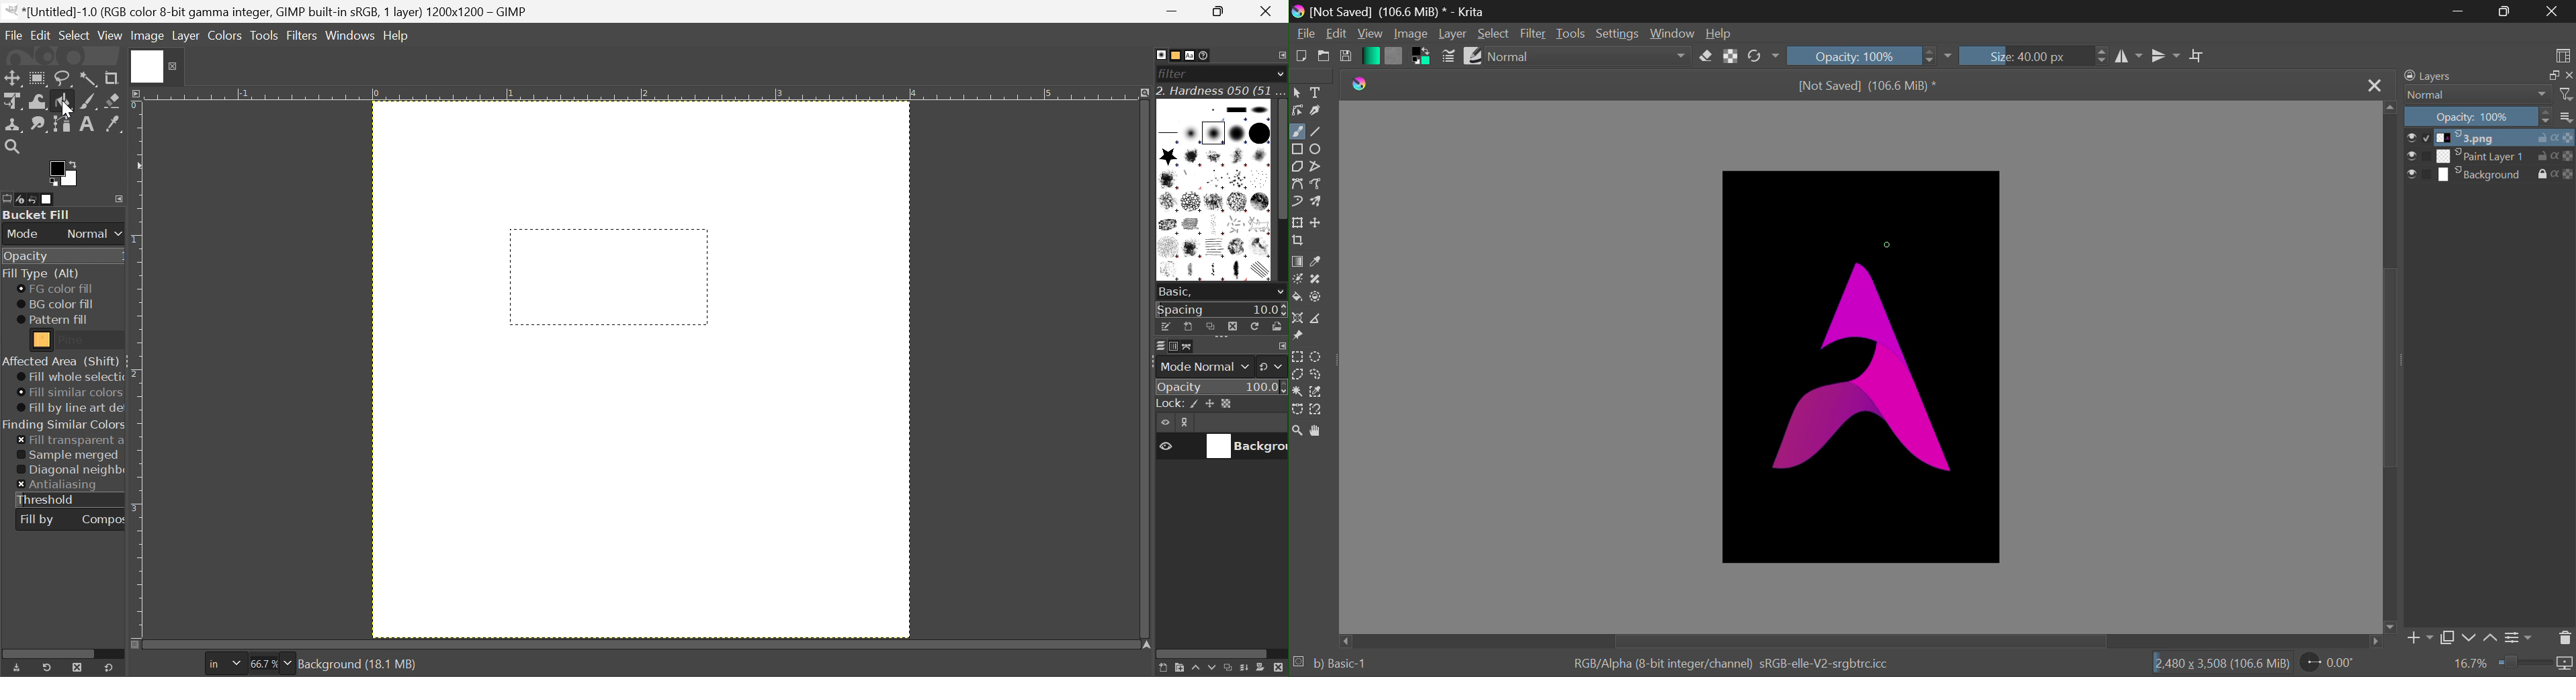  I want to click on close, so click(2568, 74).